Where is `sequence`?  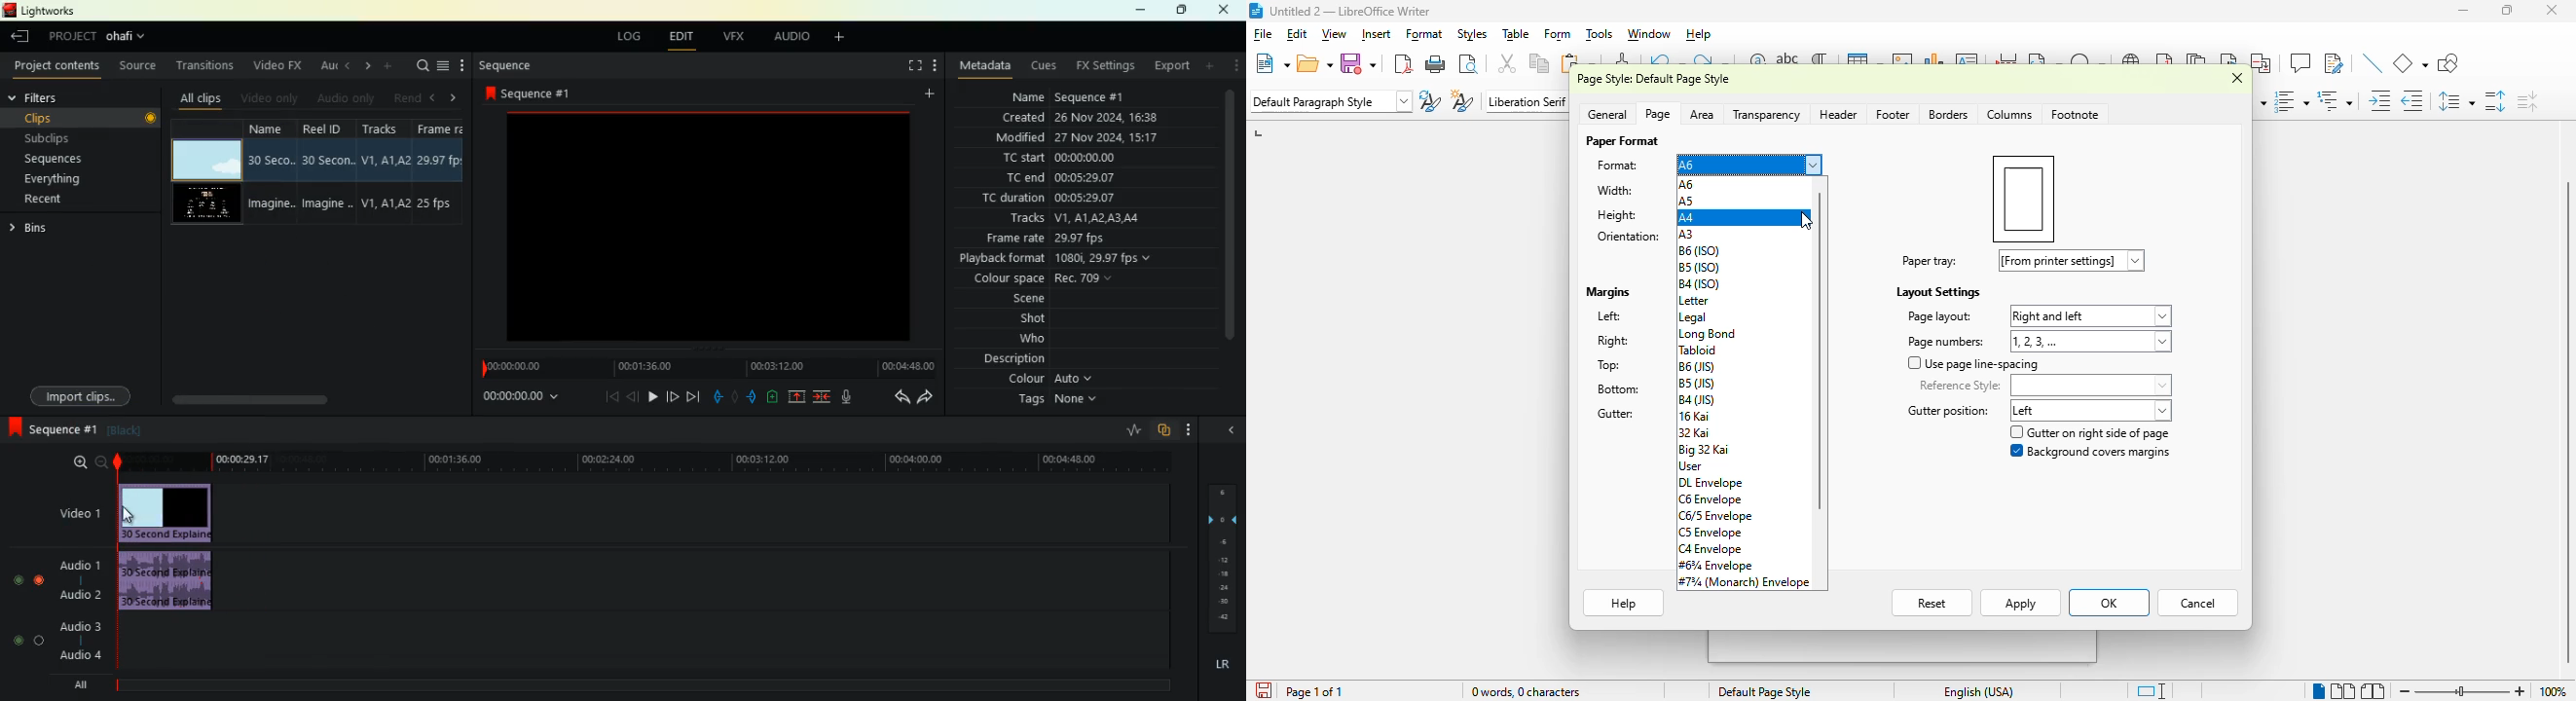
sequence is located at coordinates (49, 426).